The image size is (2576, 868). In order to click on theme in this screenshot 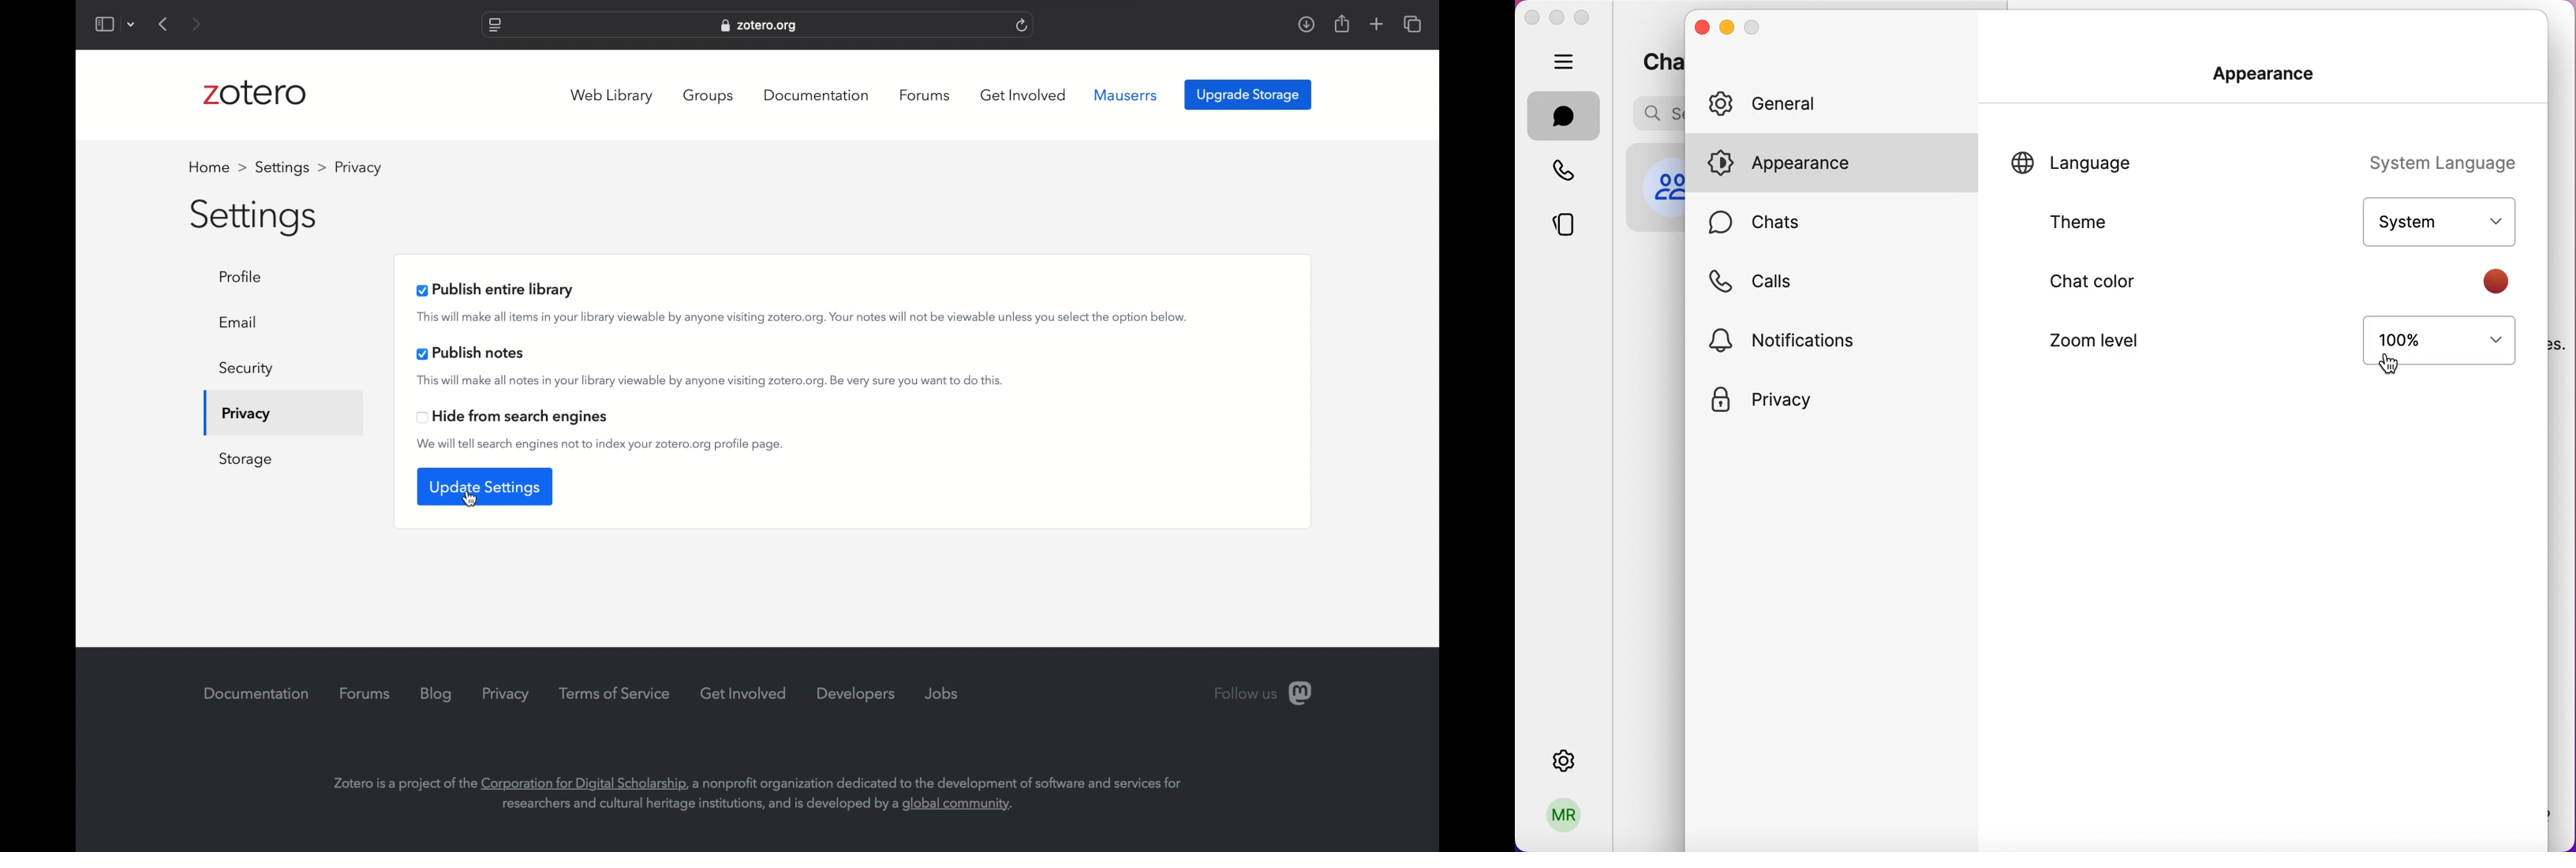, I will do `click(2104, 224)`.